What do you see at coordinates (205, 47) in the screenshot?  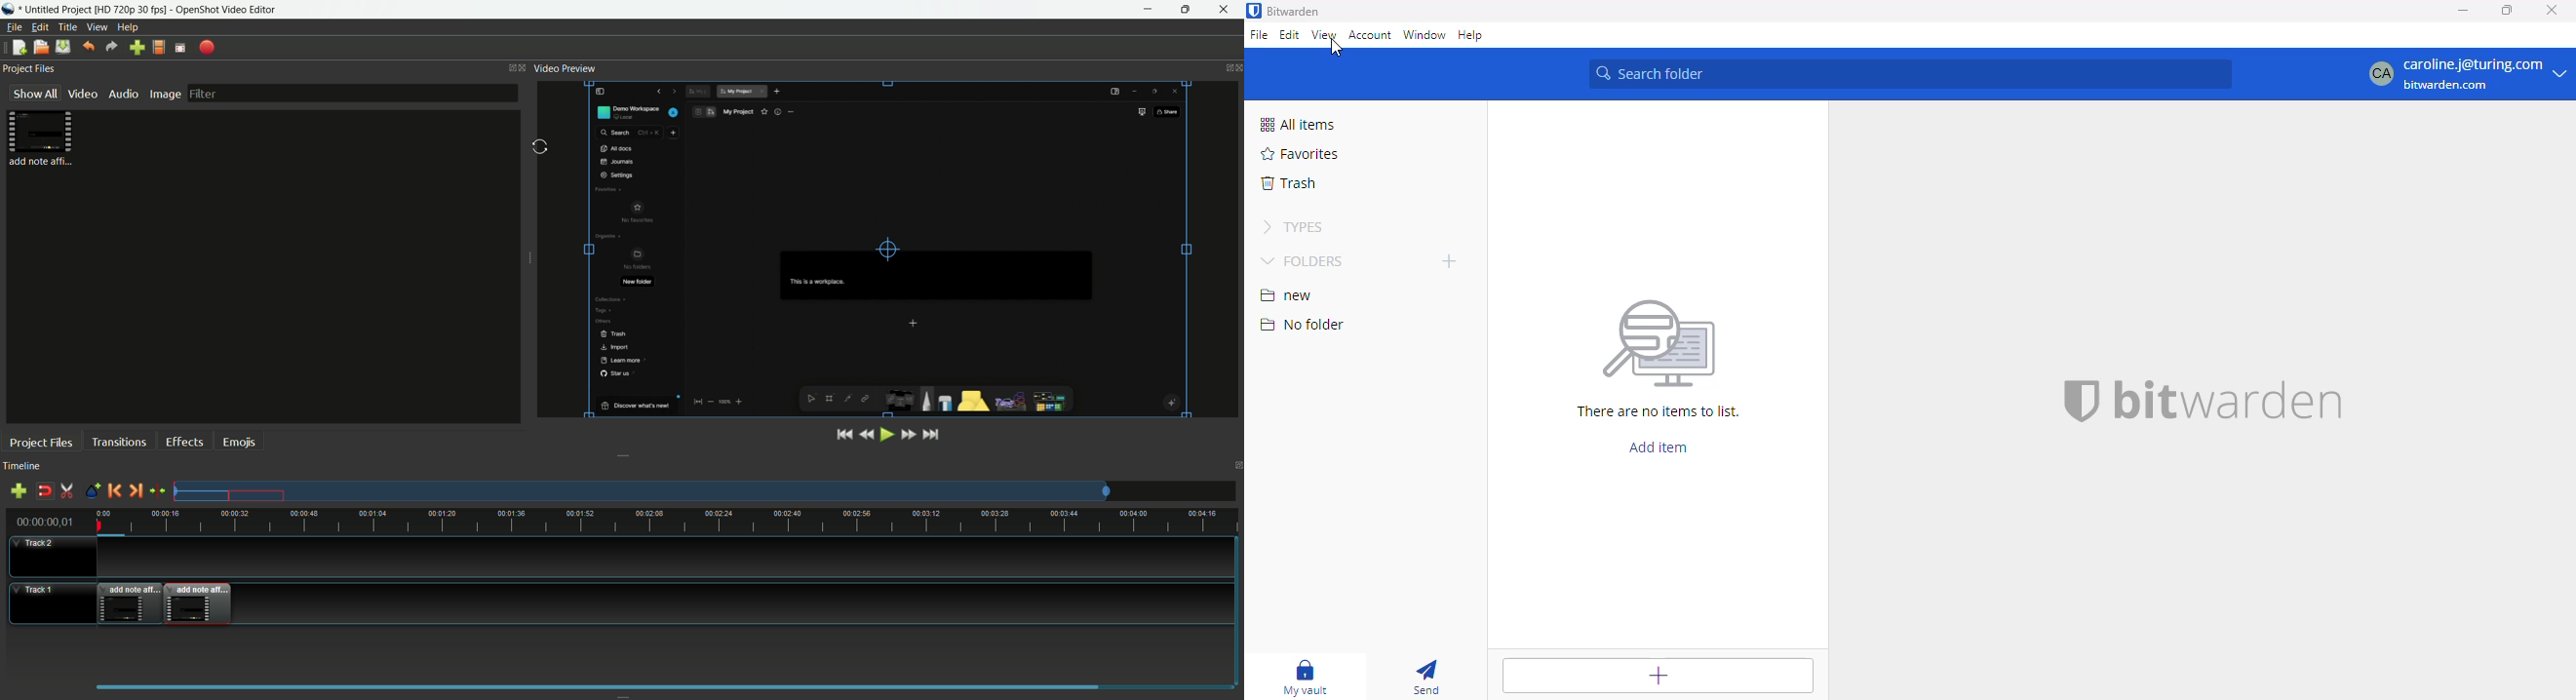 I see `export` at bounding box center [205, 47].